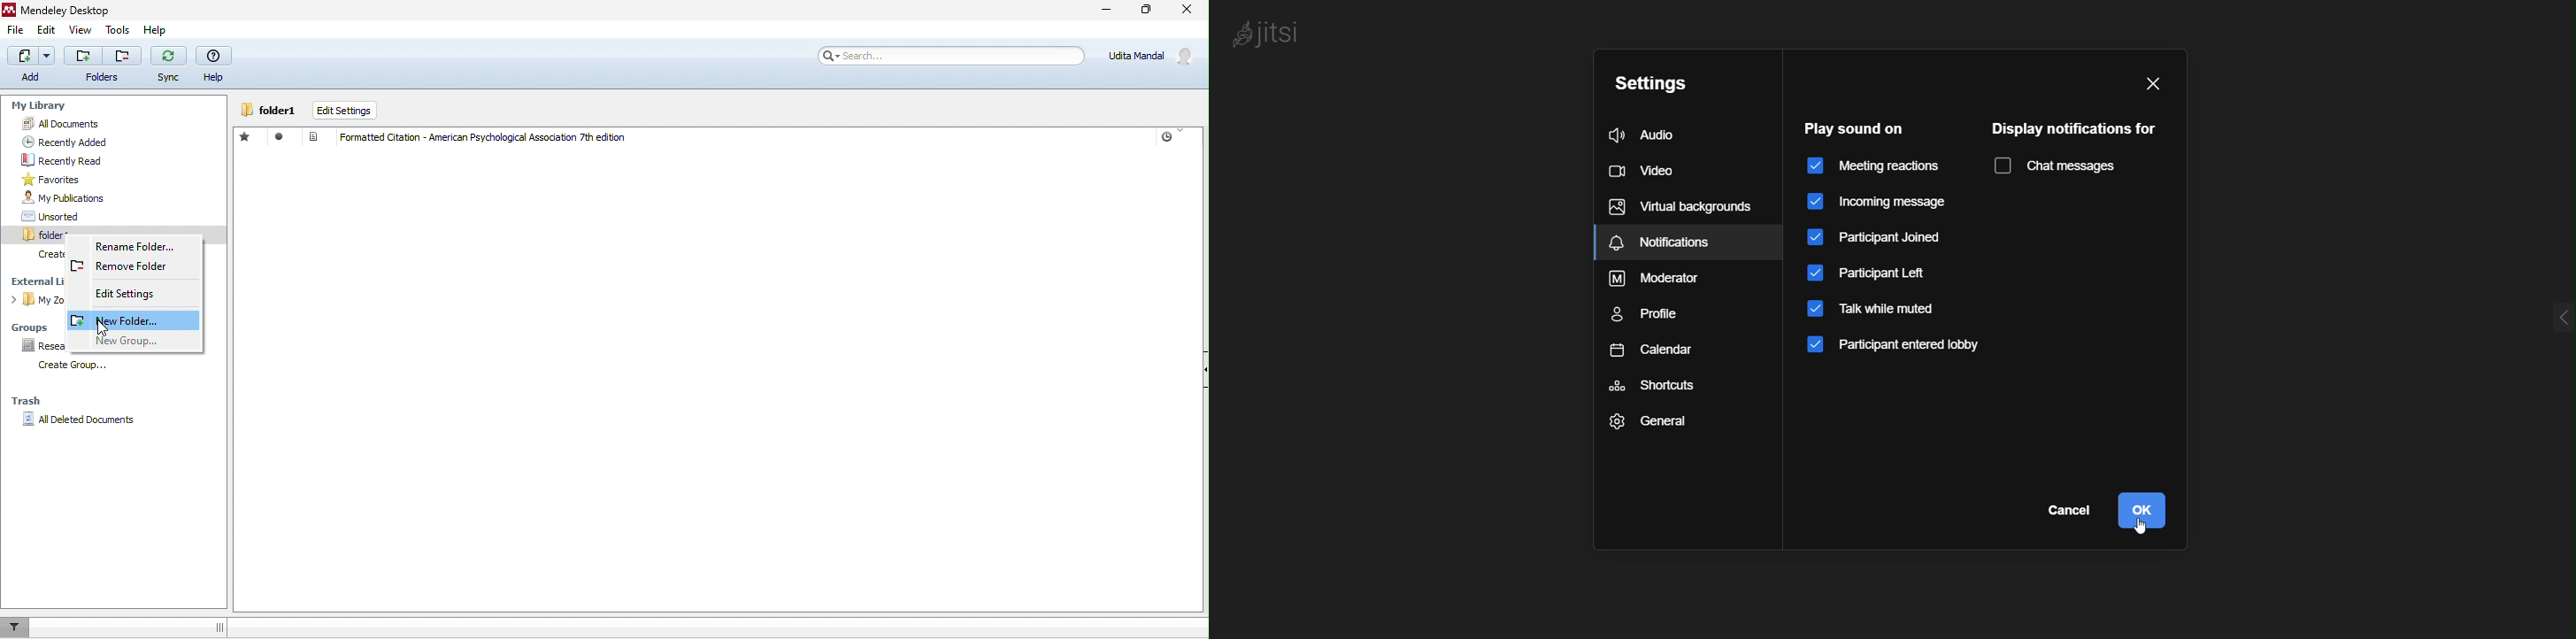 This screenshot has height=644, width=2576. What do you see at coordinates (168, 63) in the screenshot?
I see `sync` at bounding box center [168, 63].